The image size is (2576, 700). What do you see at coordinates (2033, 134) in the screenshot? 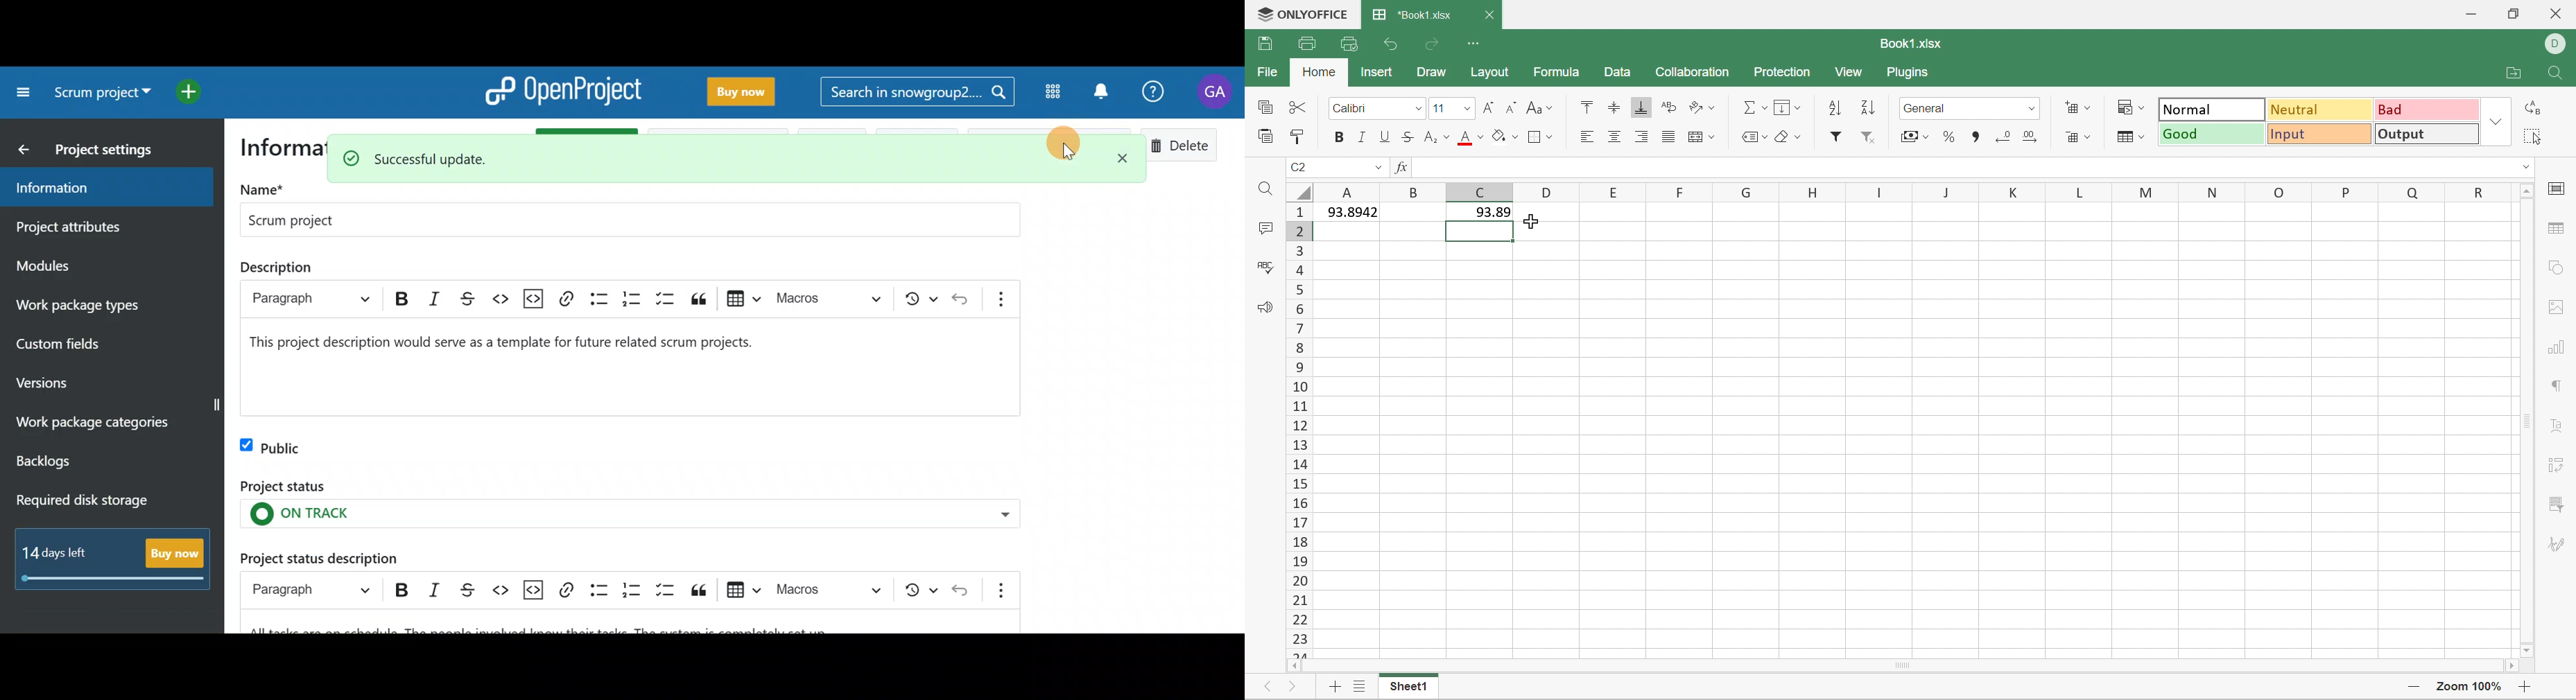
I see `Increase decimal` at bounding box center [2033, 134].